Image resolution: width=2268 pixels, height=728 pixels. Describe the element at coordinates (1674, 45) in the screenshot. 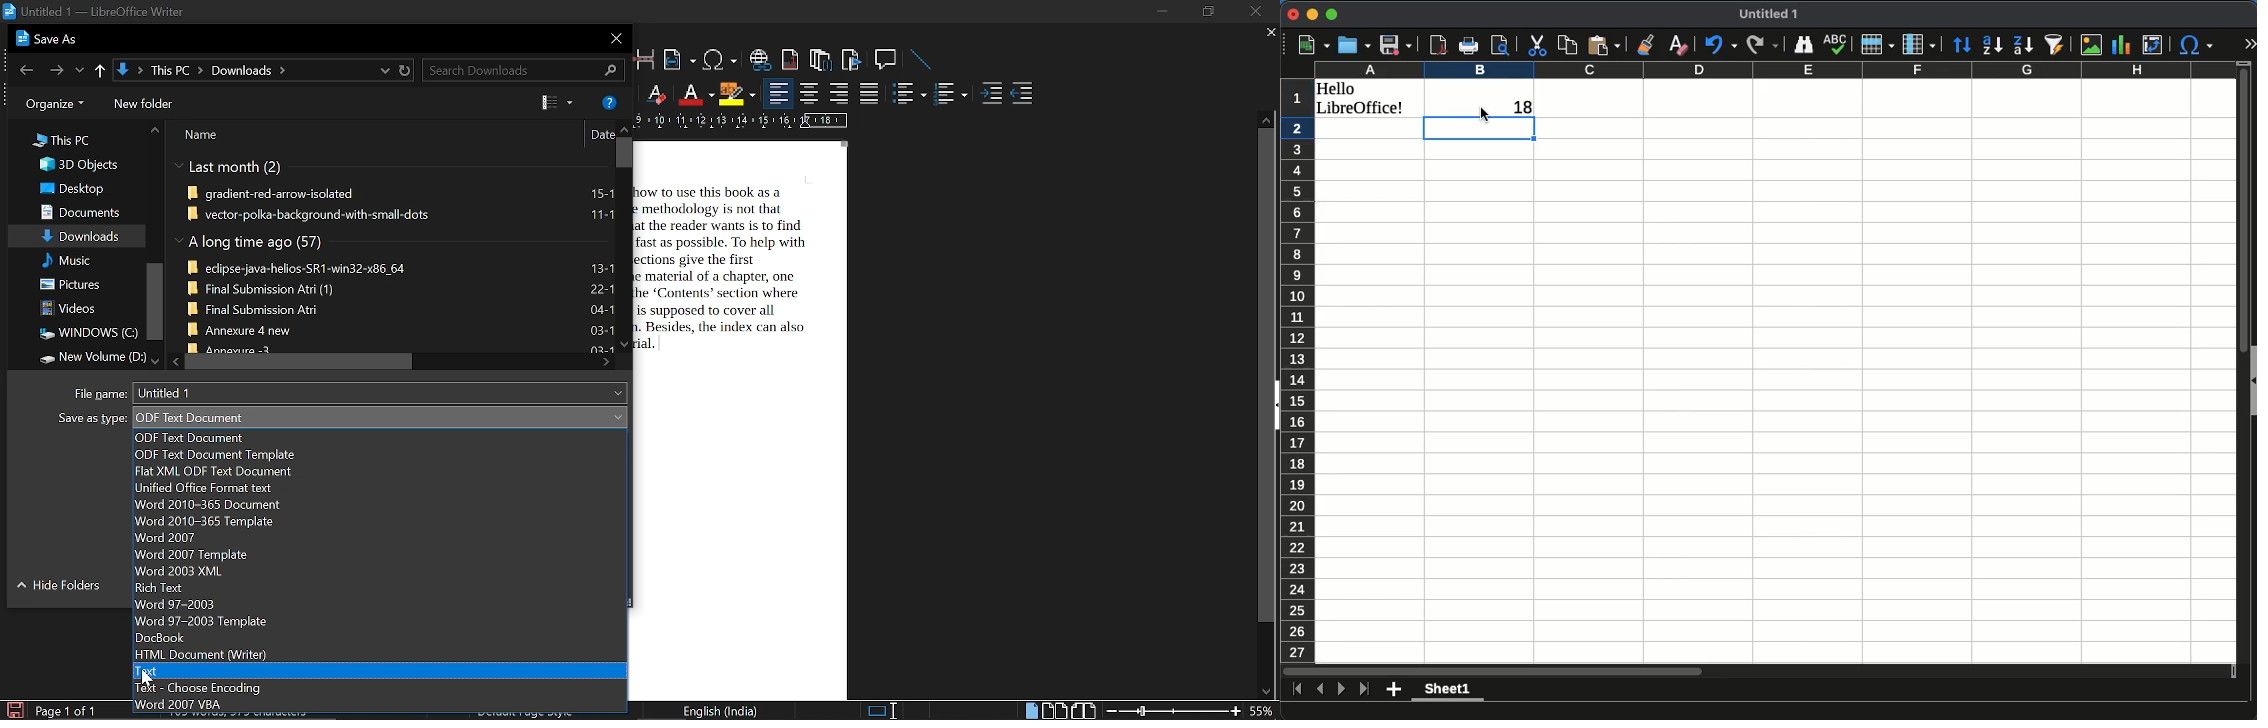

I see `clear formatting` at that location.